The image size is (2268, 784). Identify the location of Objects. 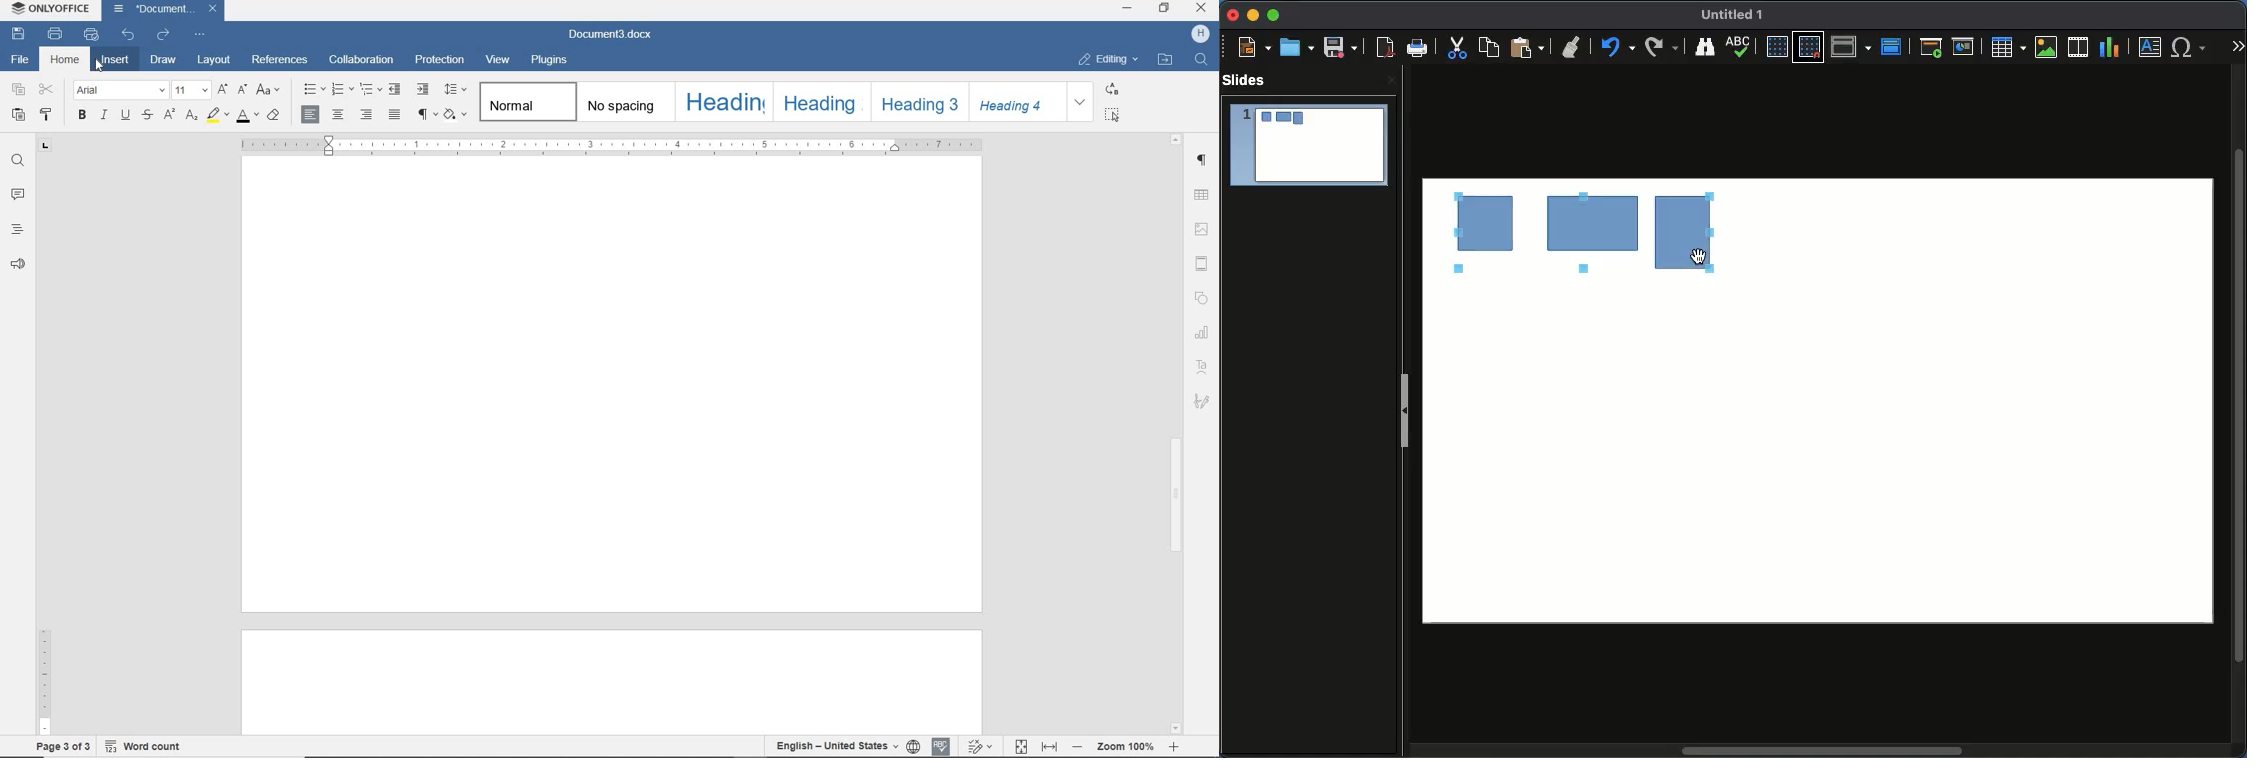
(1568, 235).